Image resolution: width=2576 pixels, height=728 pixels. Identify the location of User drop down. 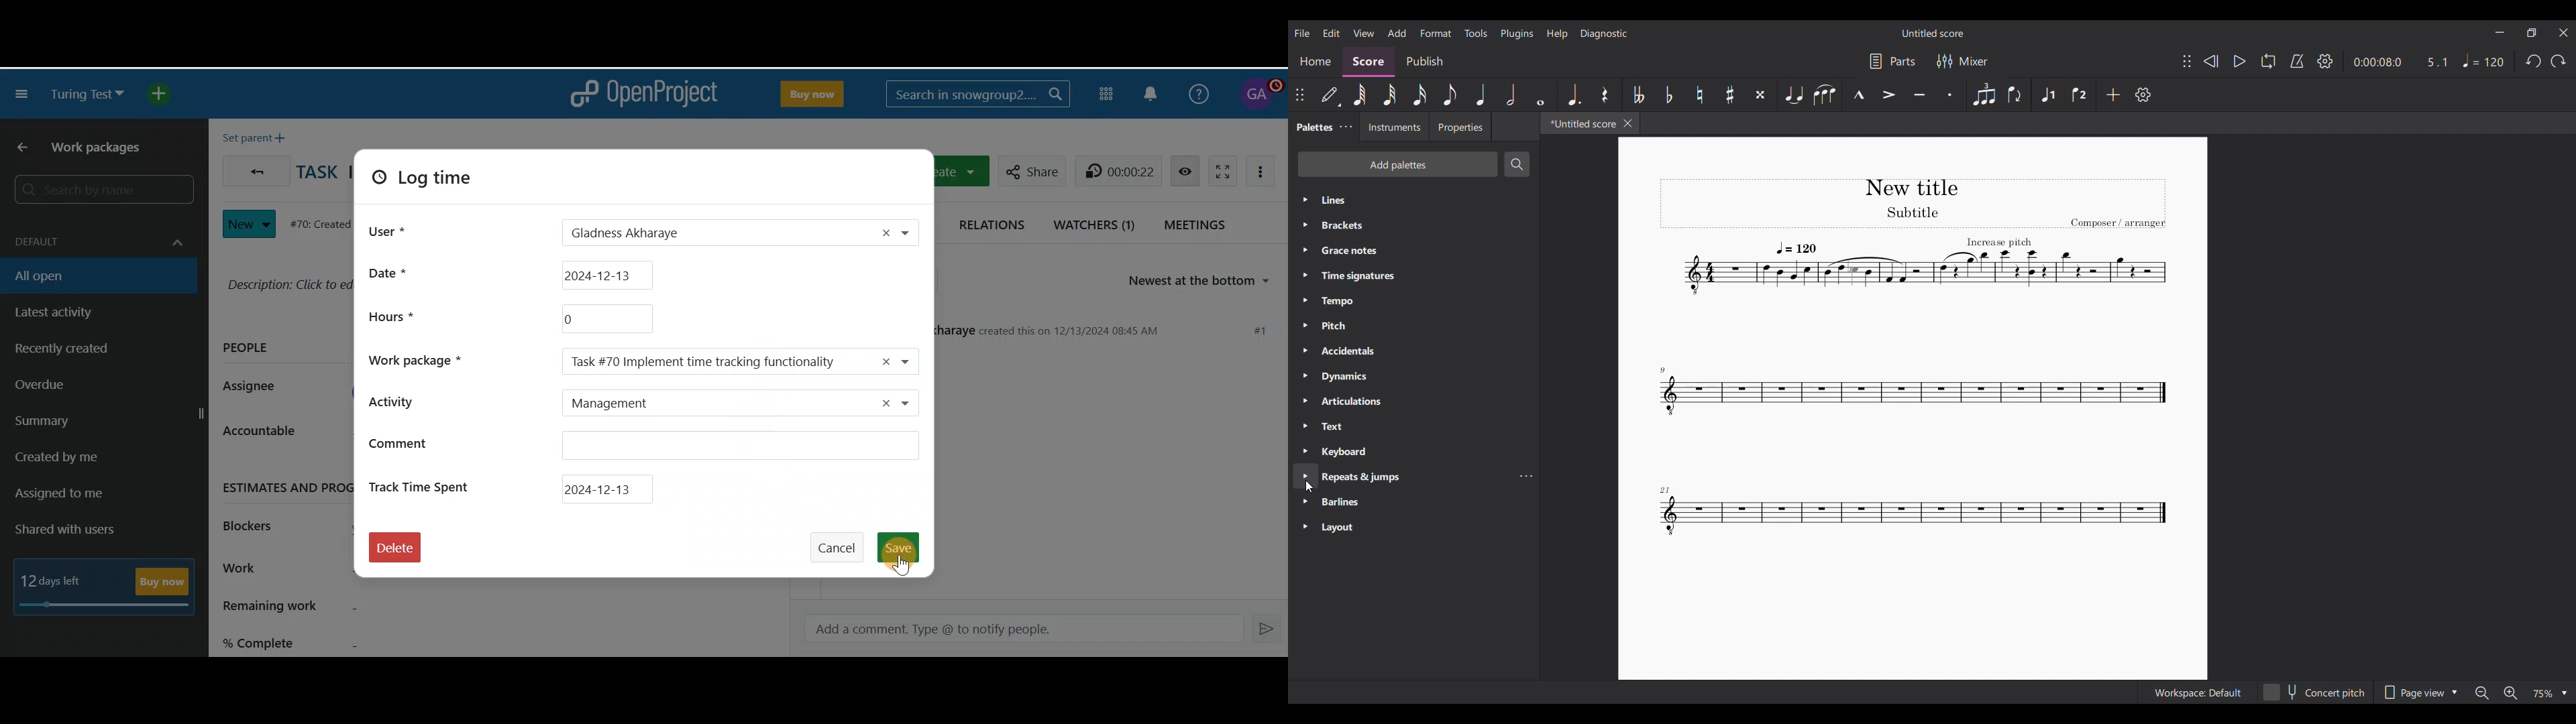
(914, 234).